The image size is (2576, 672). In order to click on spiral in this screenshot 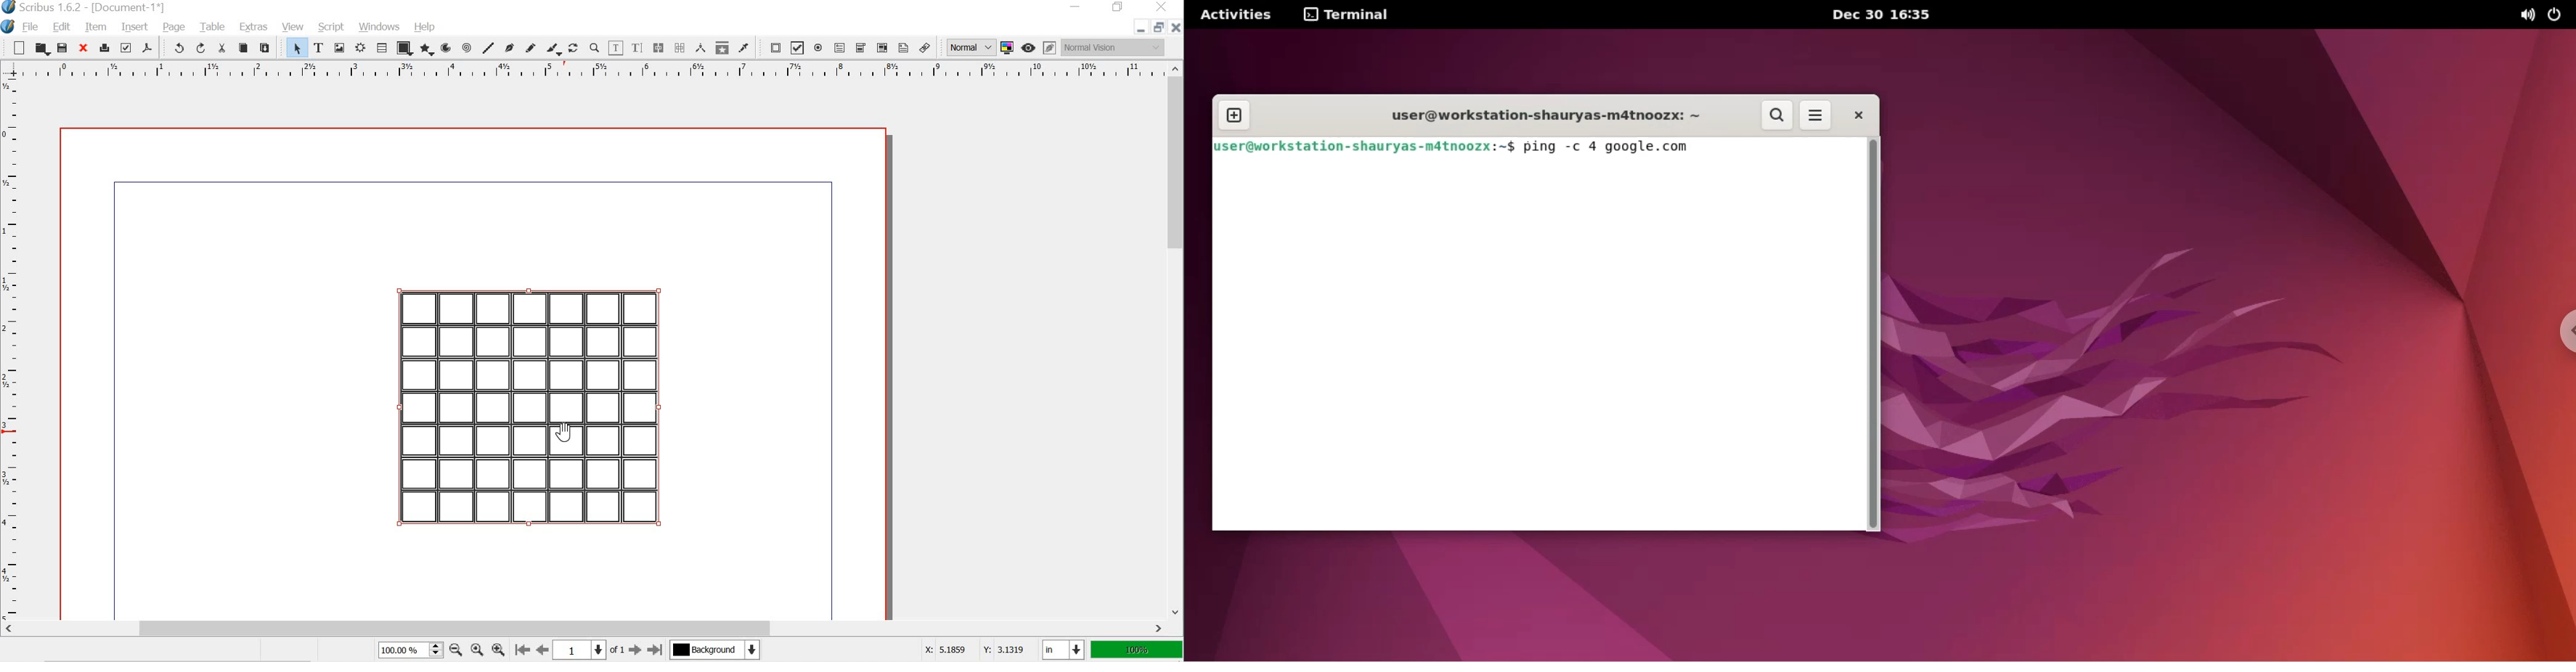, I will do `click(465, 47)`.